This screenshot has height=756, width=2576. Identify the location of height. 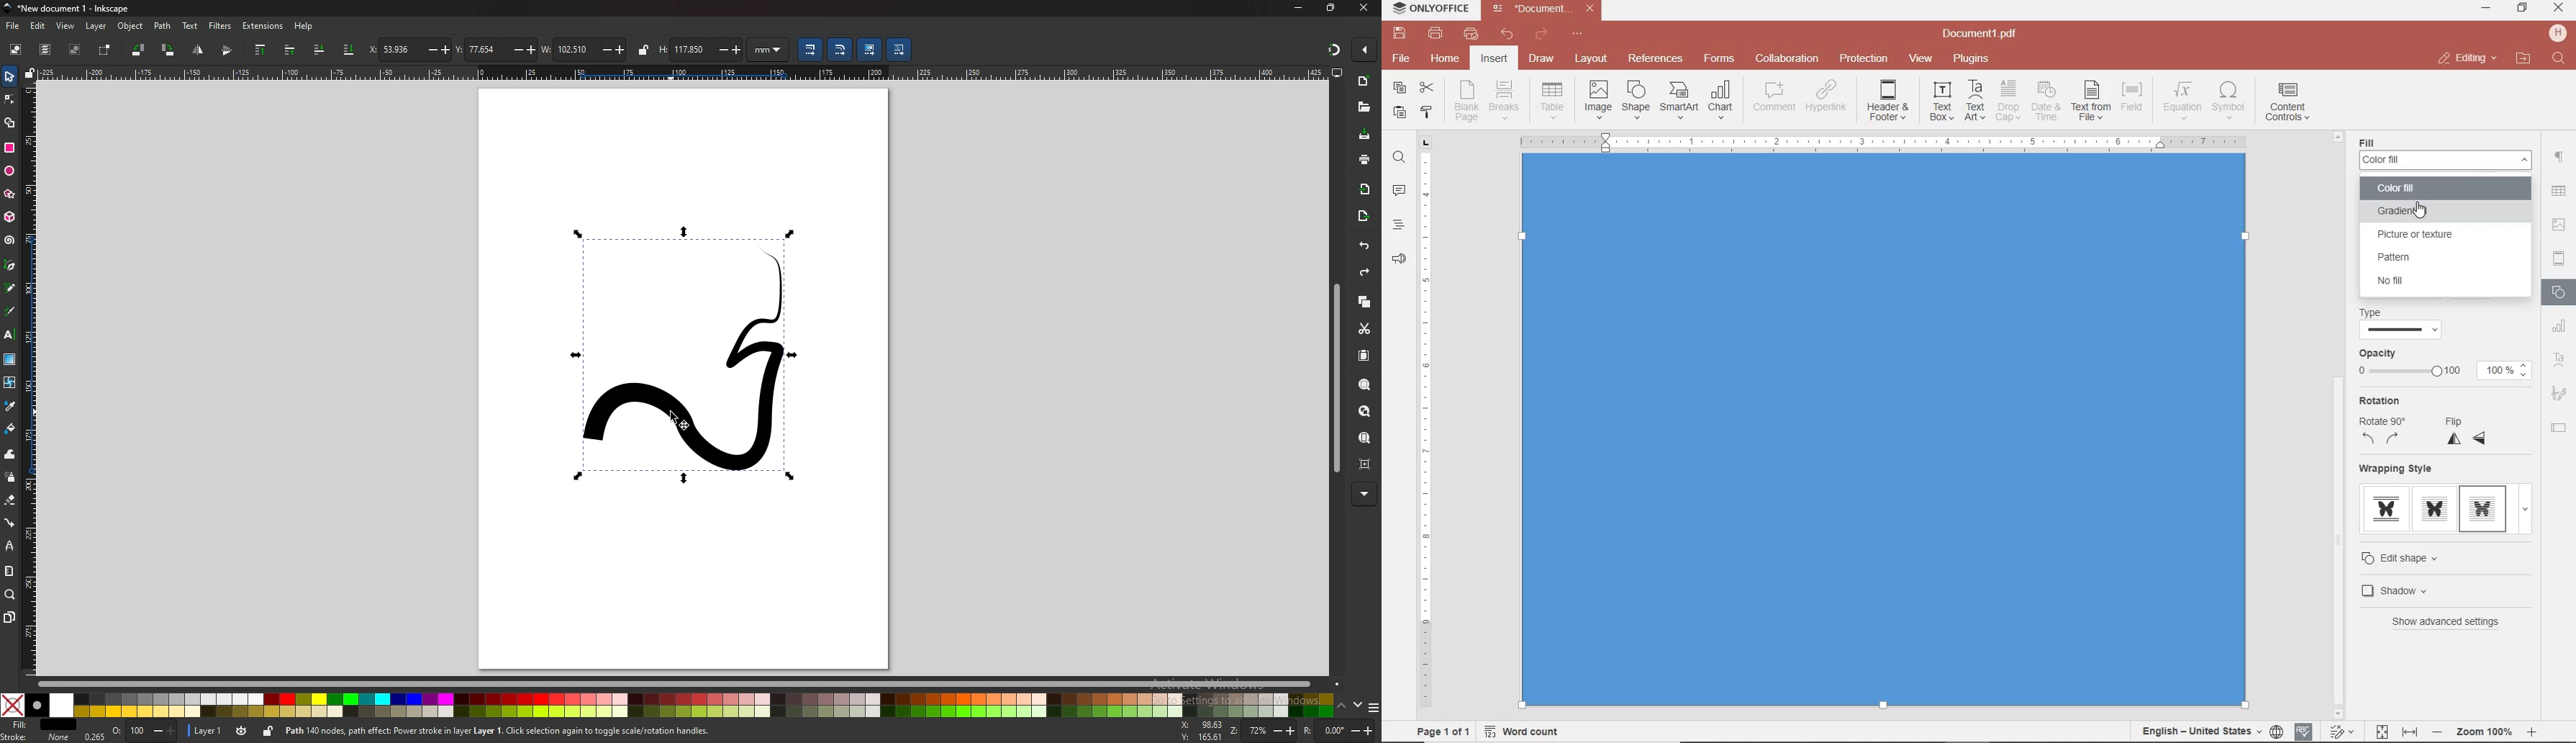
(701, 48).